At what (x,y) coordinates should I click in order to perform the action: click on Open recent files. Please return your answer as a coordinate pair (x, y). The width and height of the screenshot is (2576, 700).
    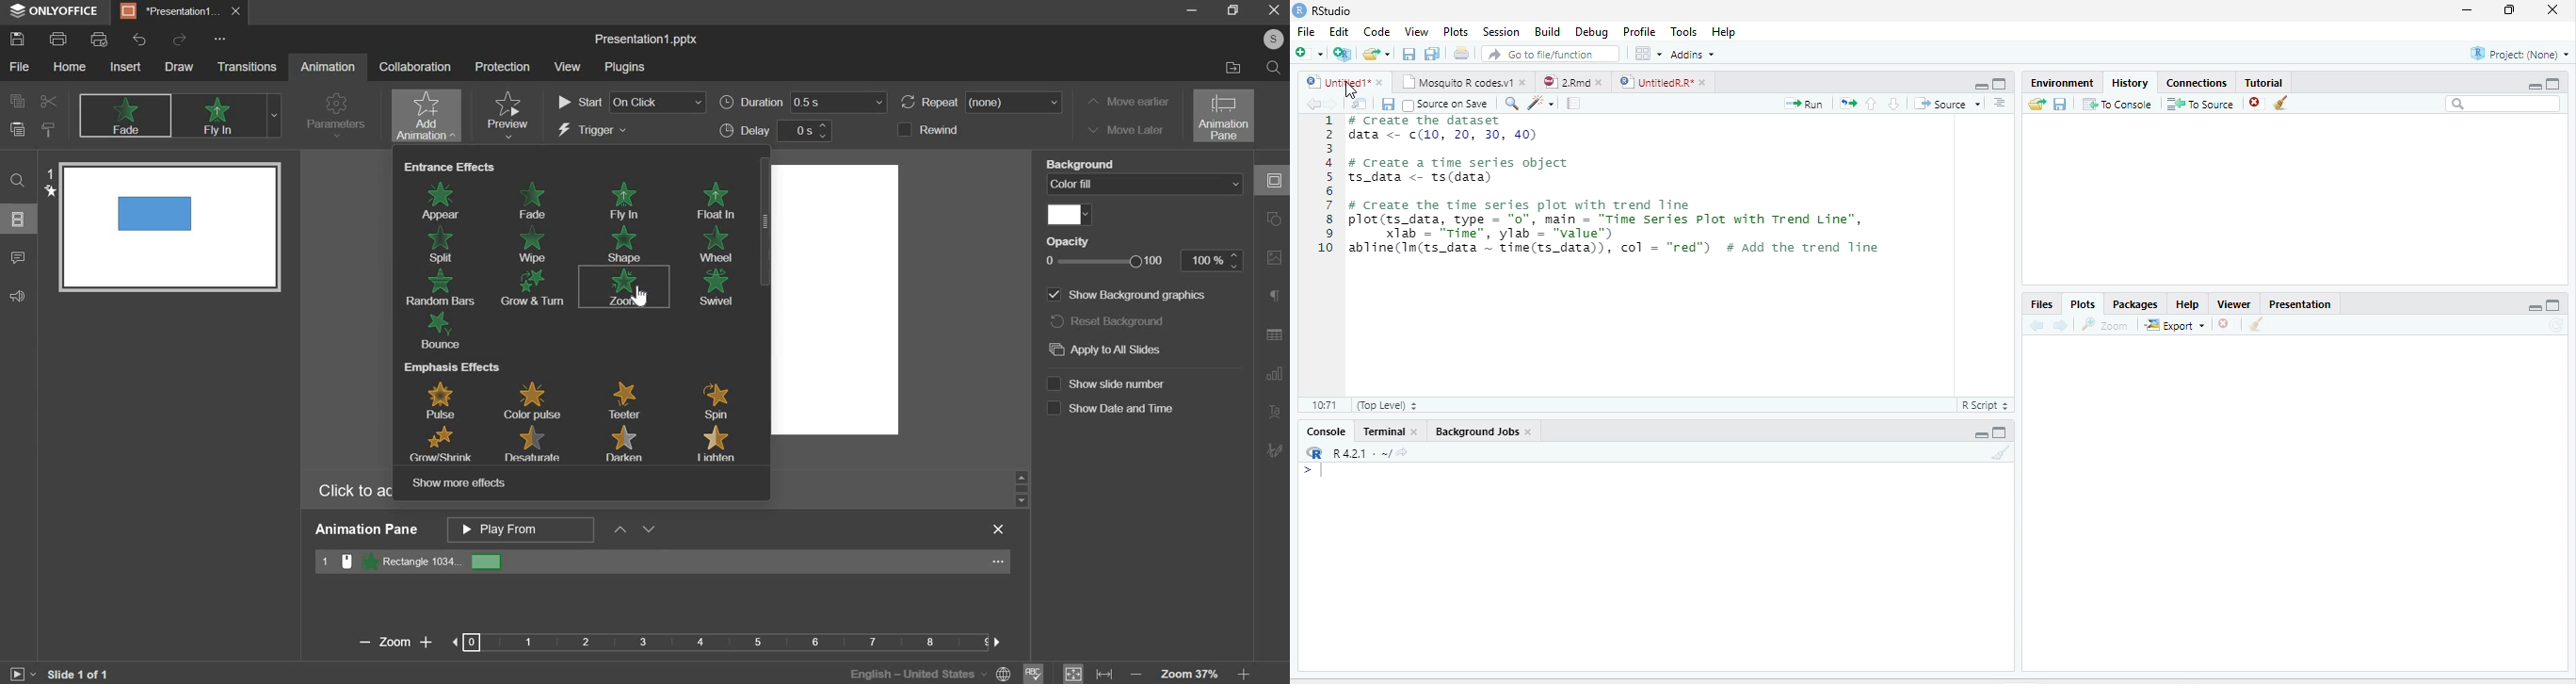
    Looking at the image, I should click on (1388, 54).